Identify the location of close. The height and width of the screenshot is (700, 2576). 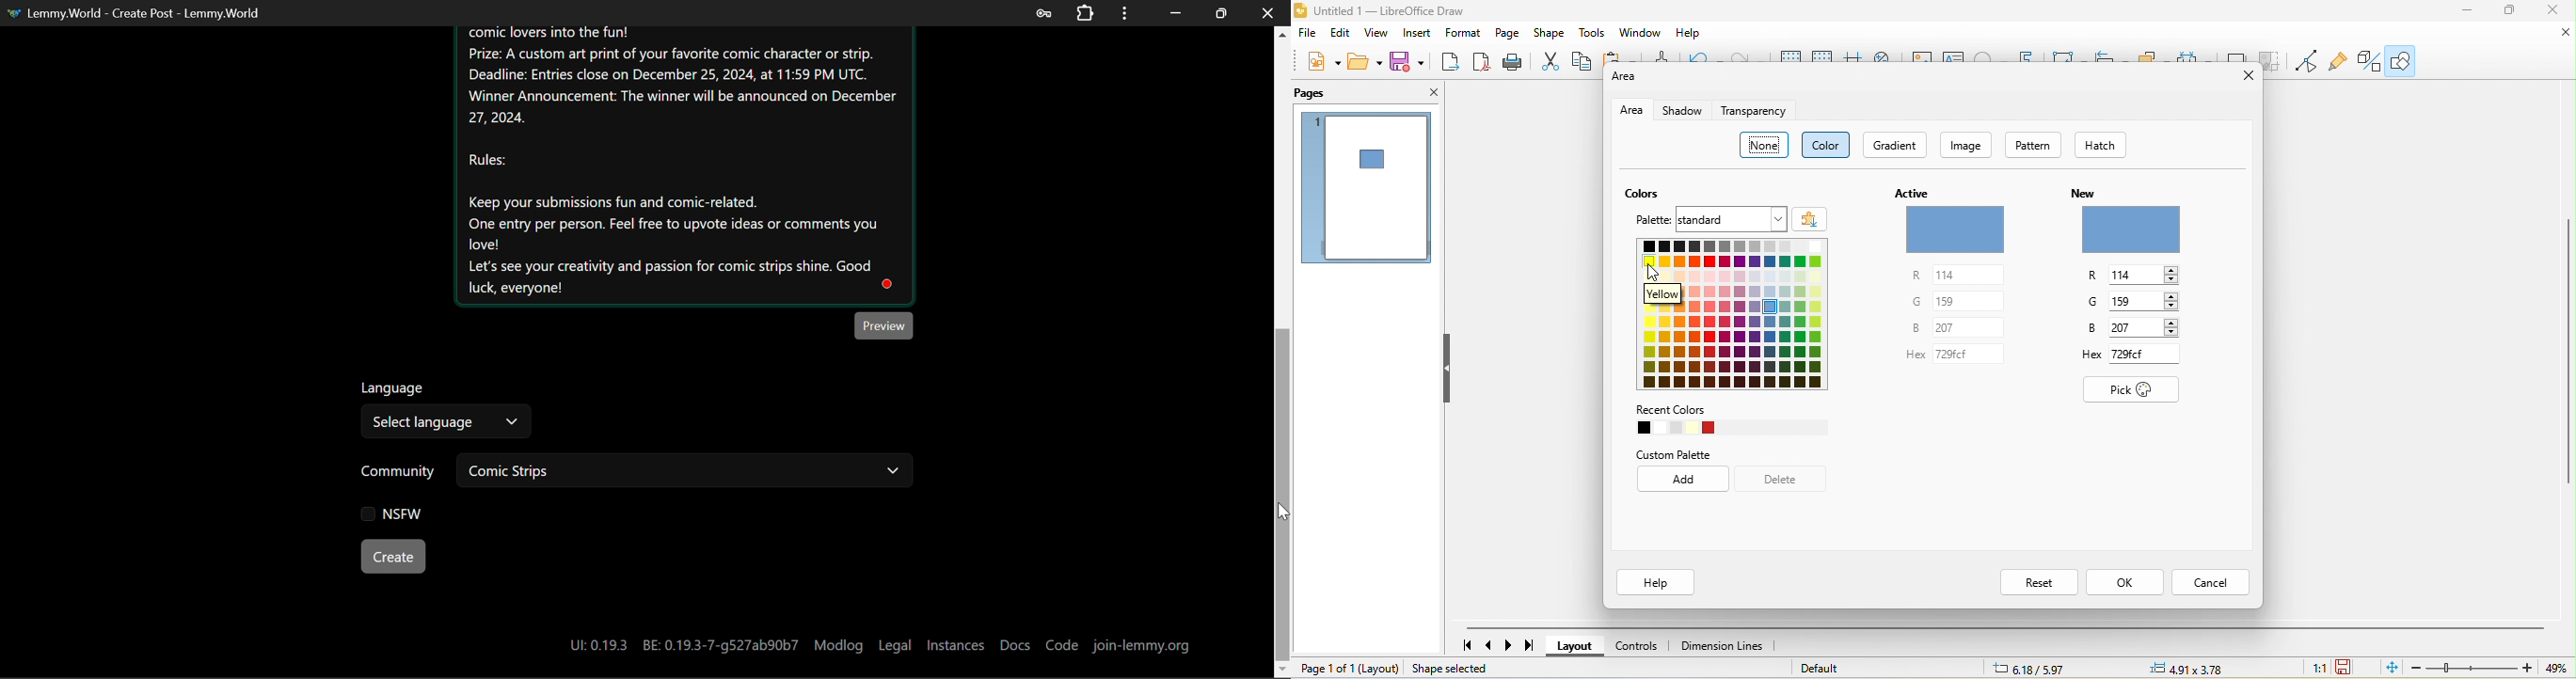
(2554, 11).